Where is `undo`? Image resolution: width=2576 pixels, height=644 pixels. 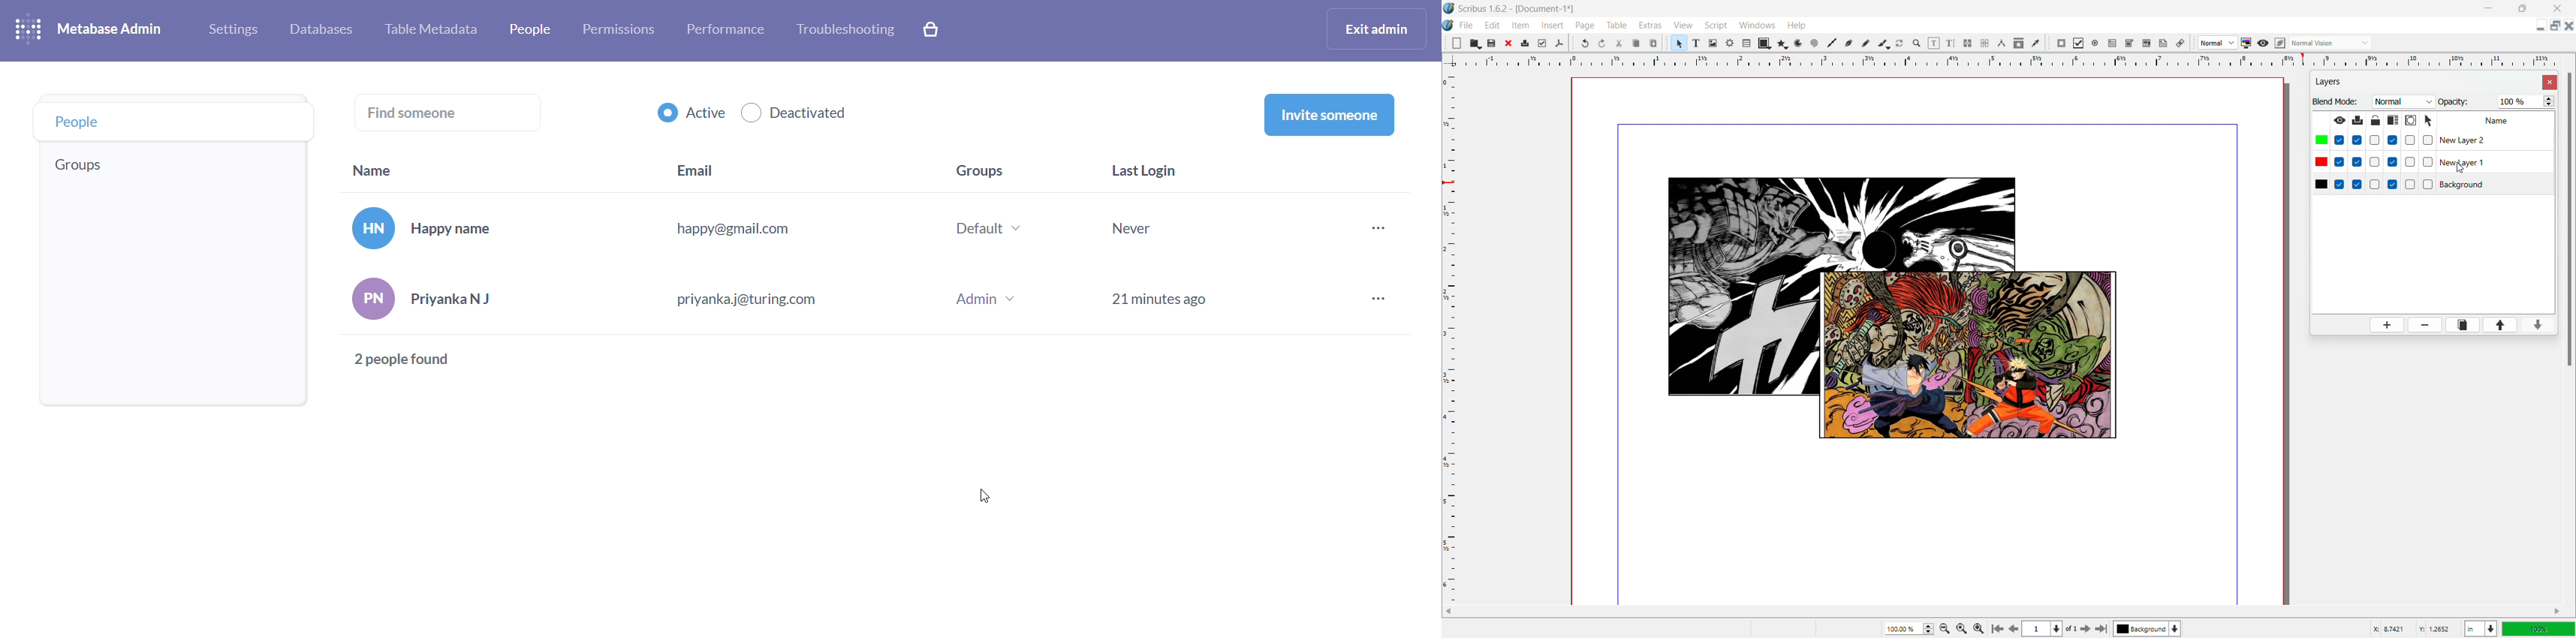
undo is located at coordinates (1585, 43).